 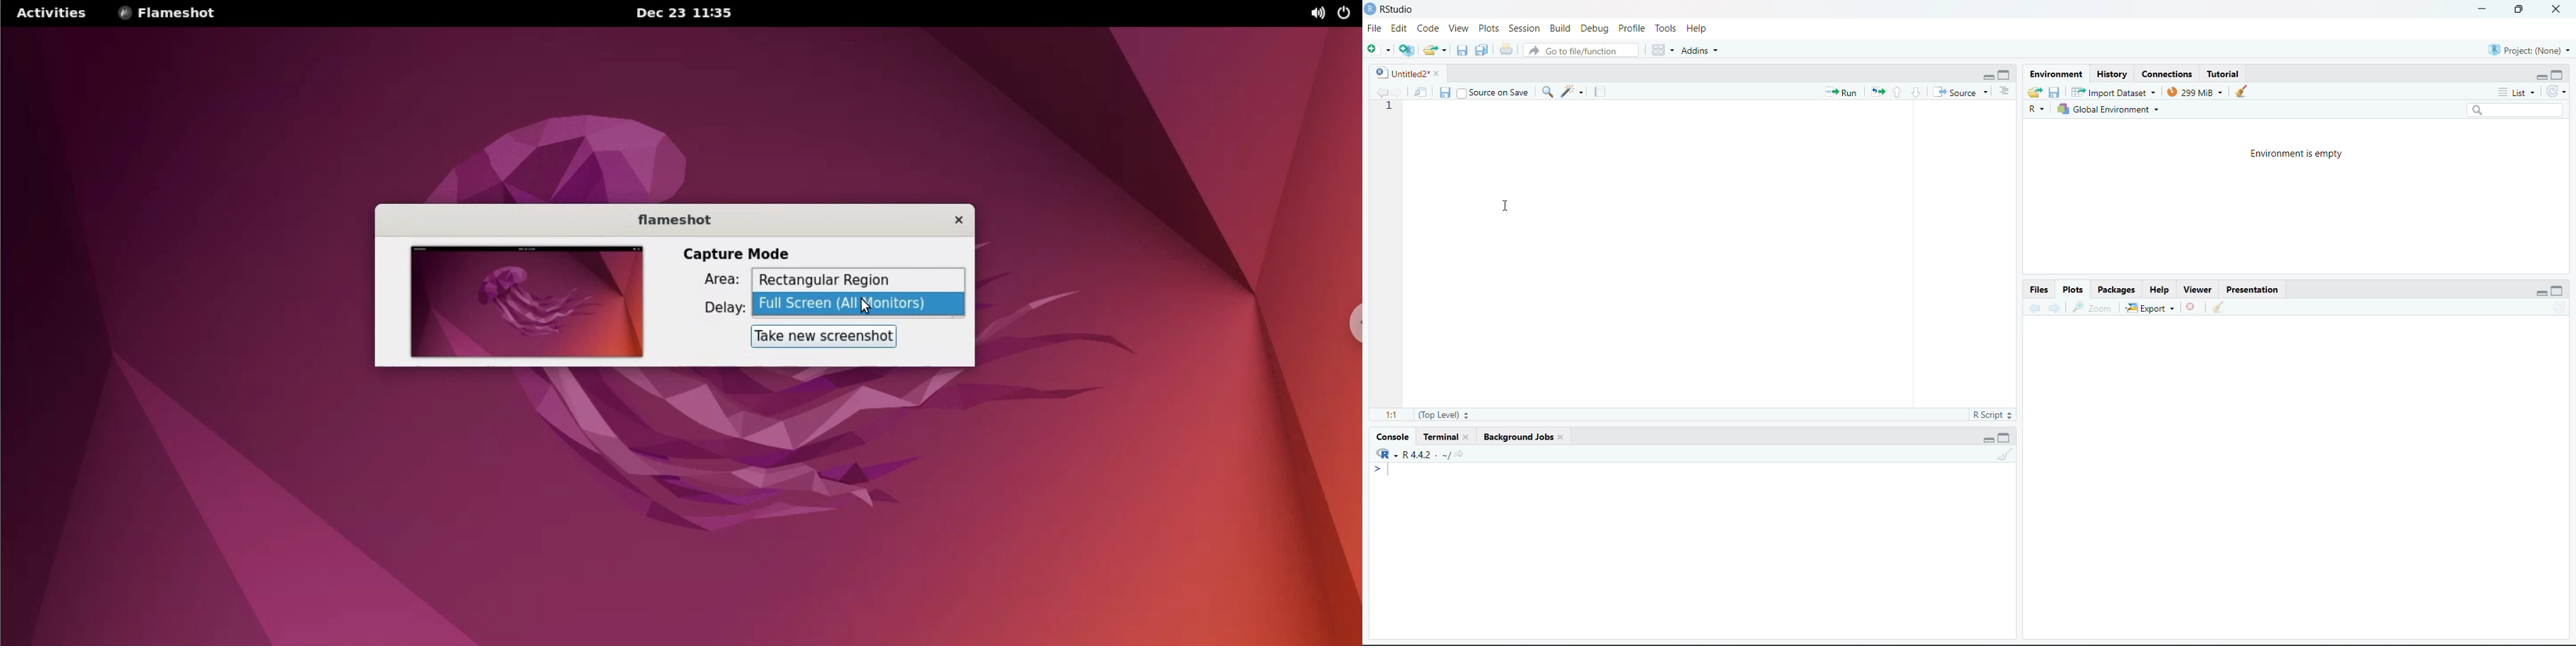 What do you see at coordinates (2117, 289) in the screenshot?
I see `Packages` at bounding box center [2117, 289].